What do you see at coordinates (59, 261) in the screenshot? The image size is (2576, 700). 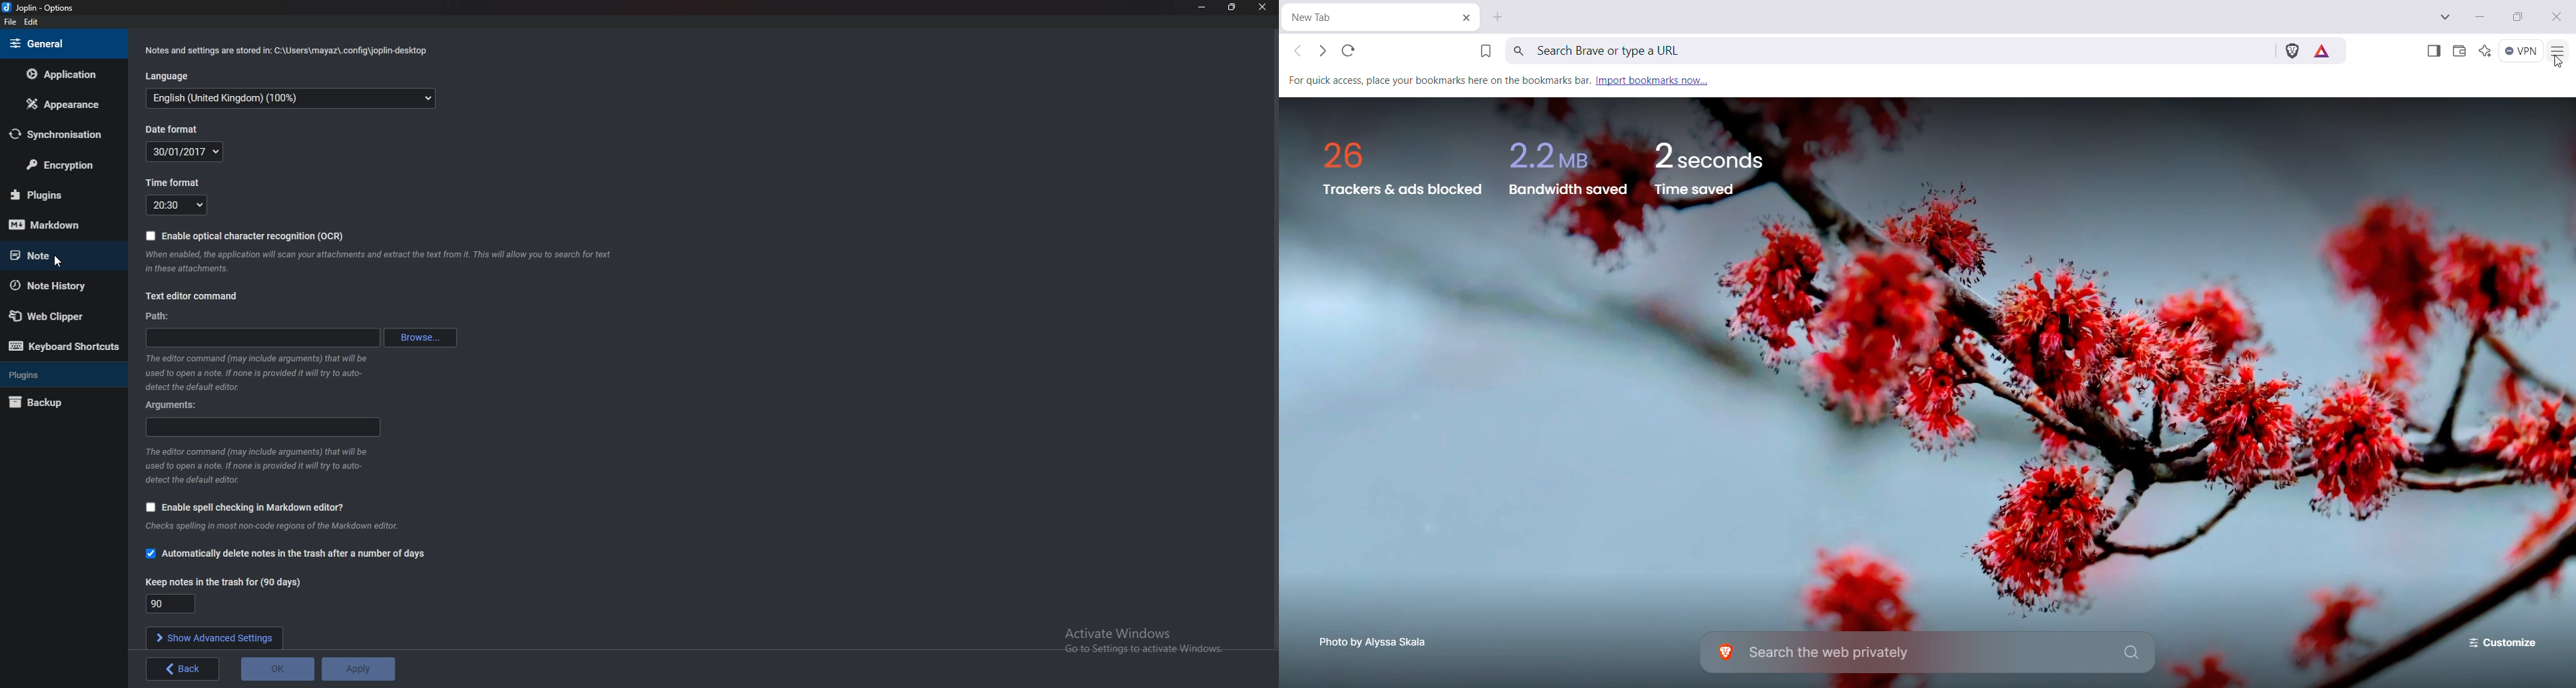 I see `cursor` at bounding box center [59, 261].